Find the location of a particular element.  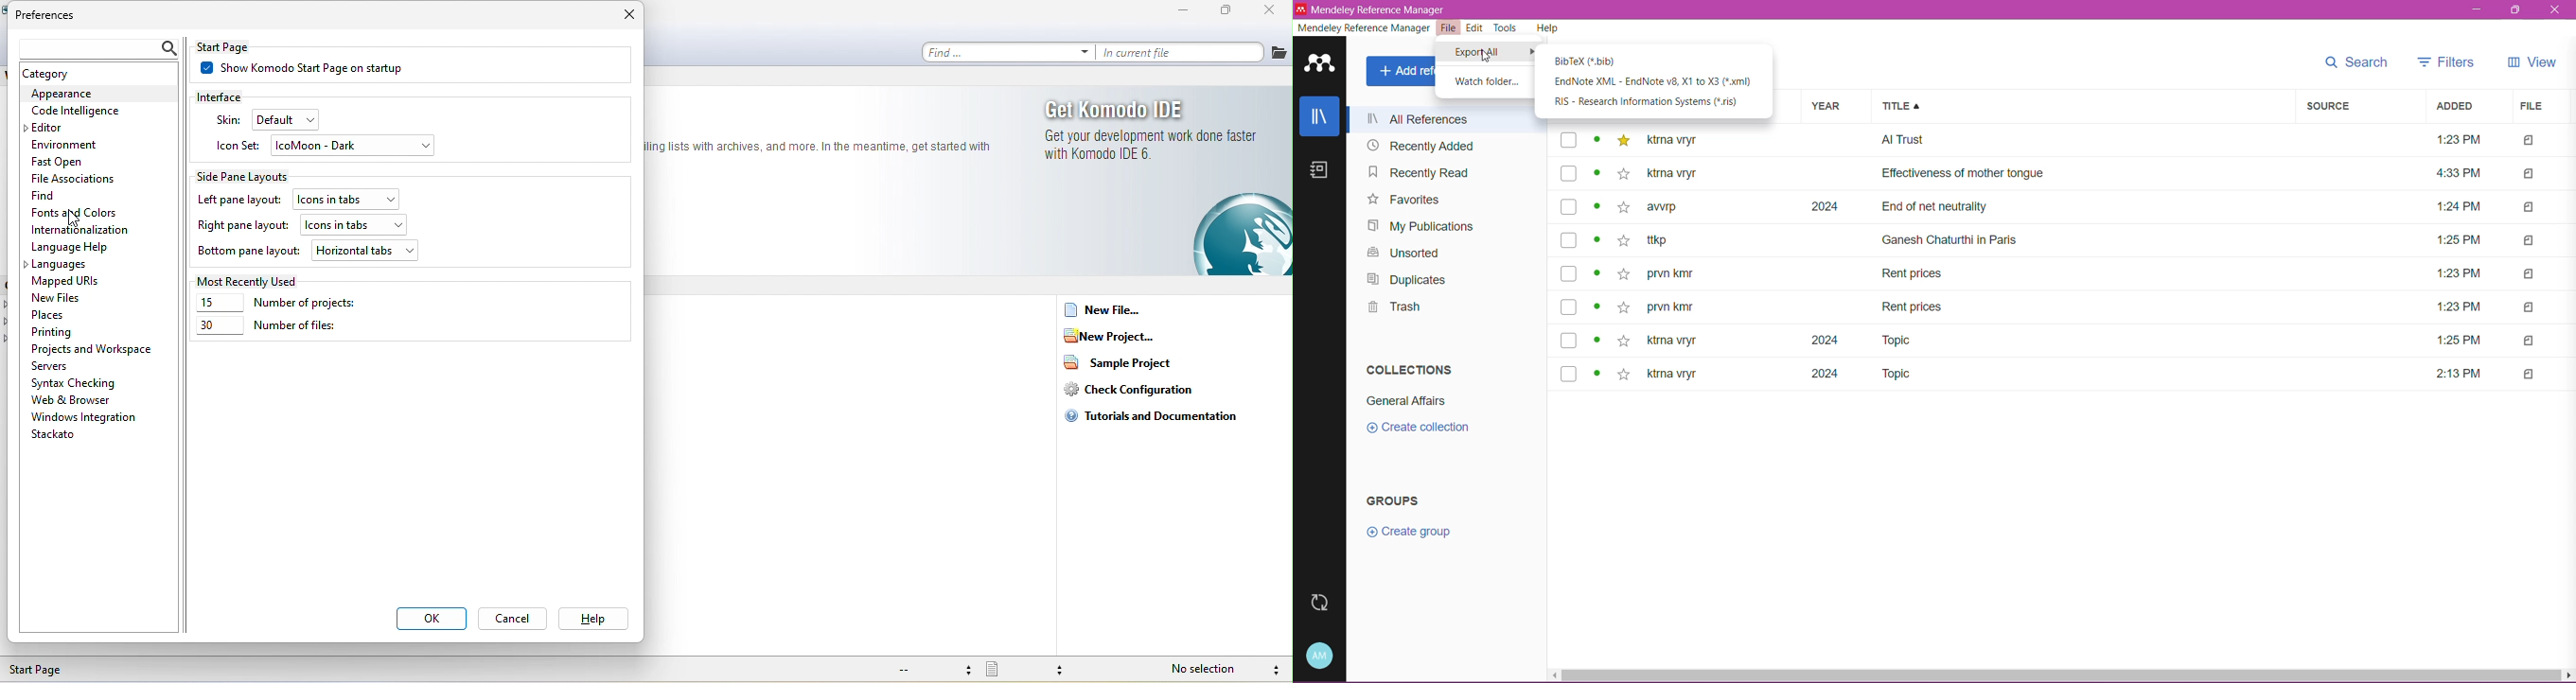

Title is located at coordinates (2086, 106).